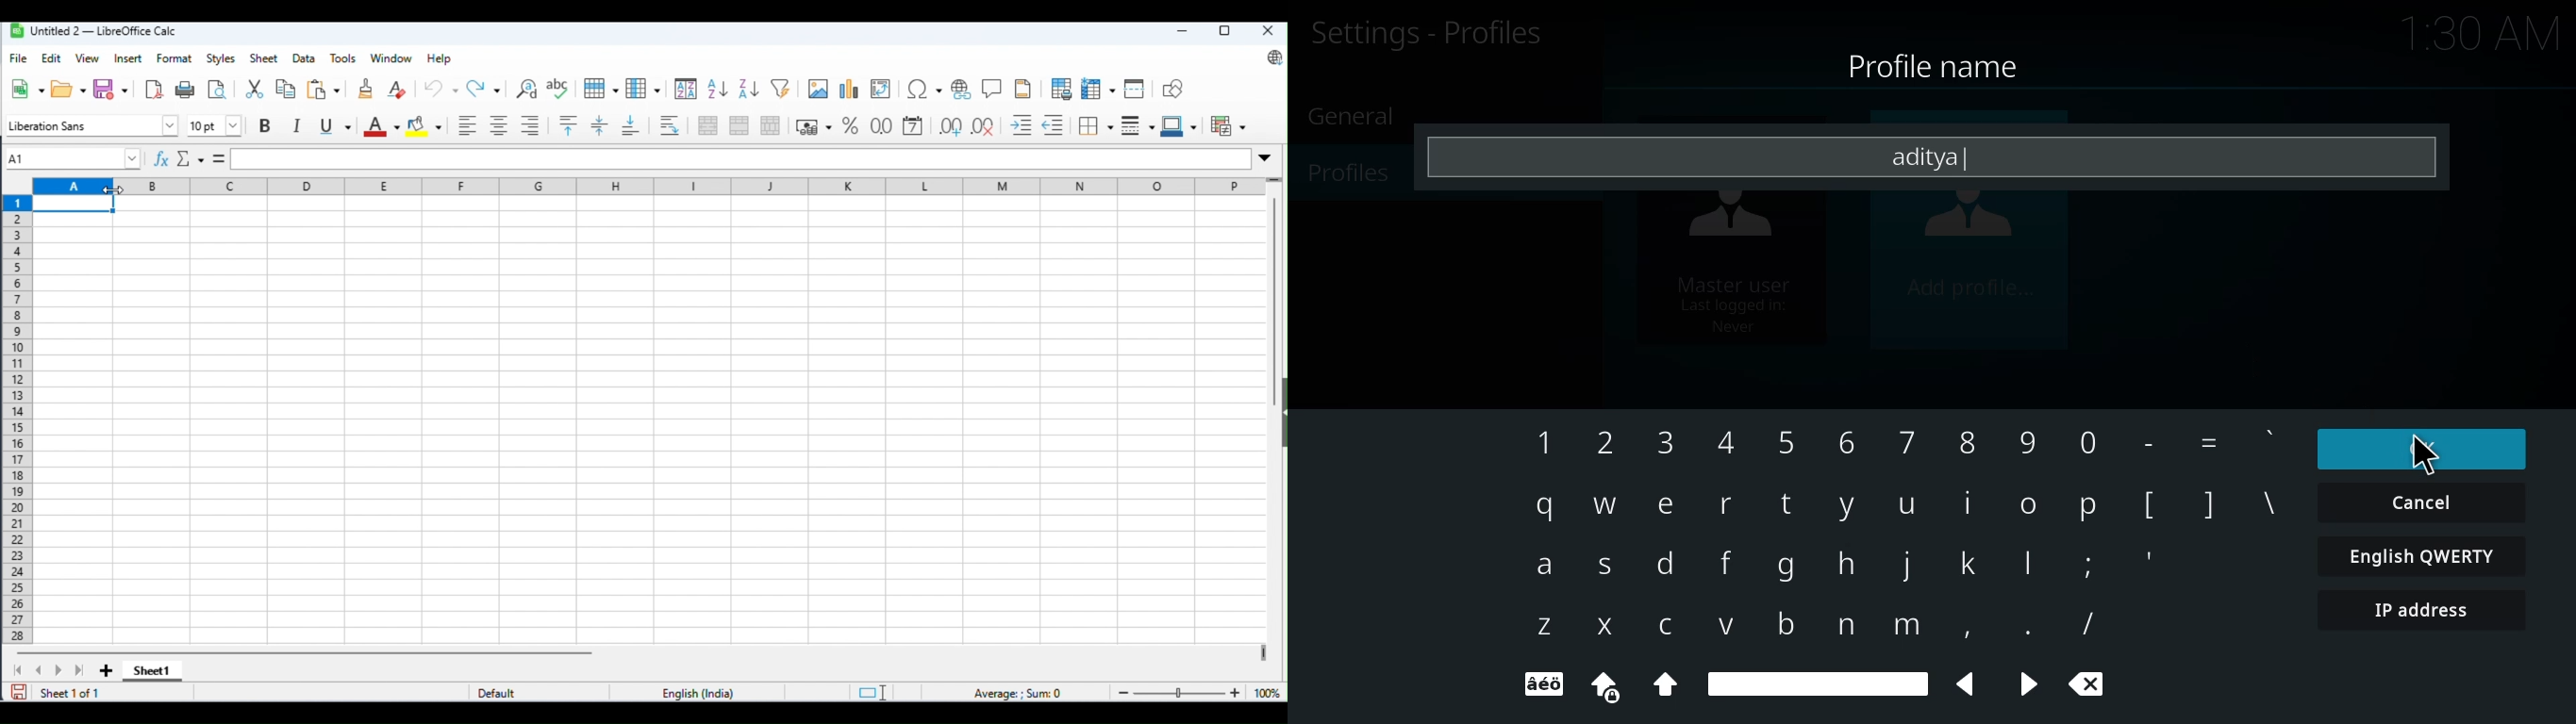 This screenshot has width=2576, height=728. Describe the element at coordinates (985, 125) in the screenshot. I see `remove decimal place` at that location.